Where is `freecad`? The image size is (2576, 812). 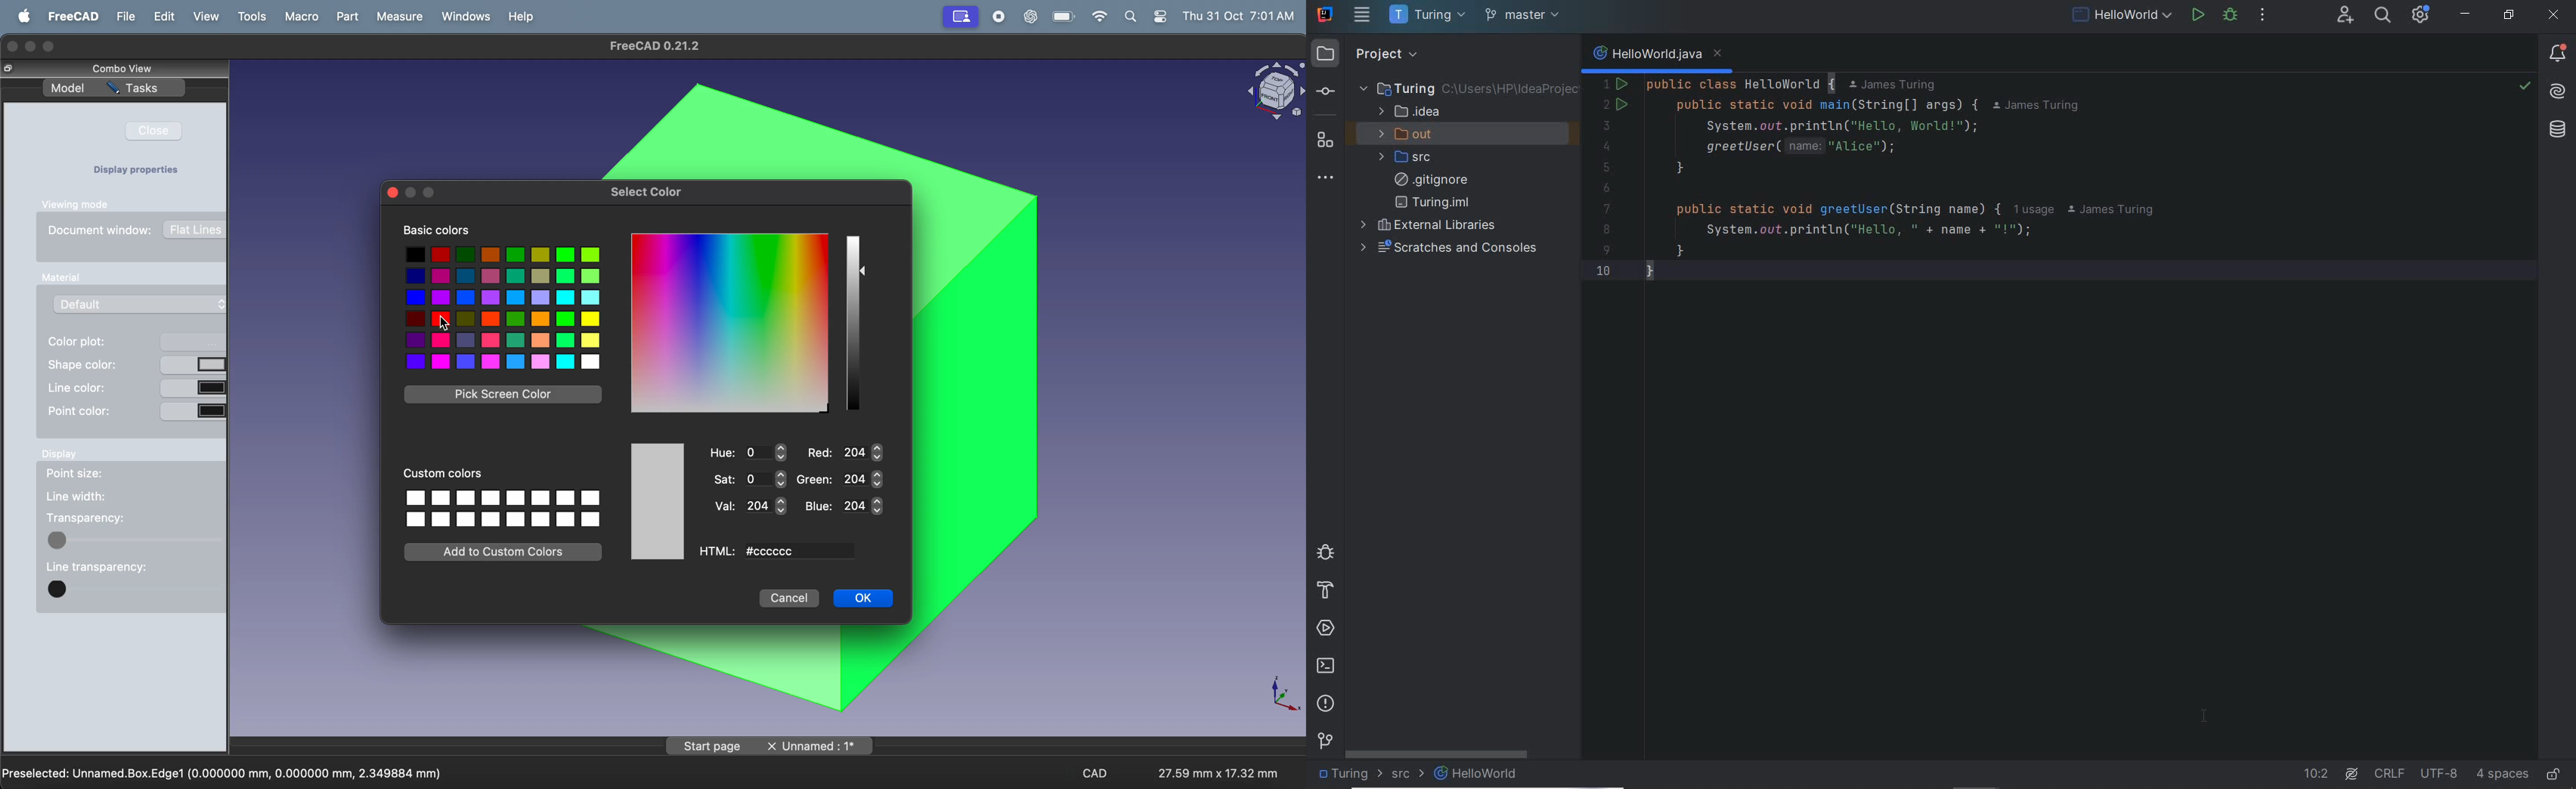 freecad is located at coordinates (71, 17).